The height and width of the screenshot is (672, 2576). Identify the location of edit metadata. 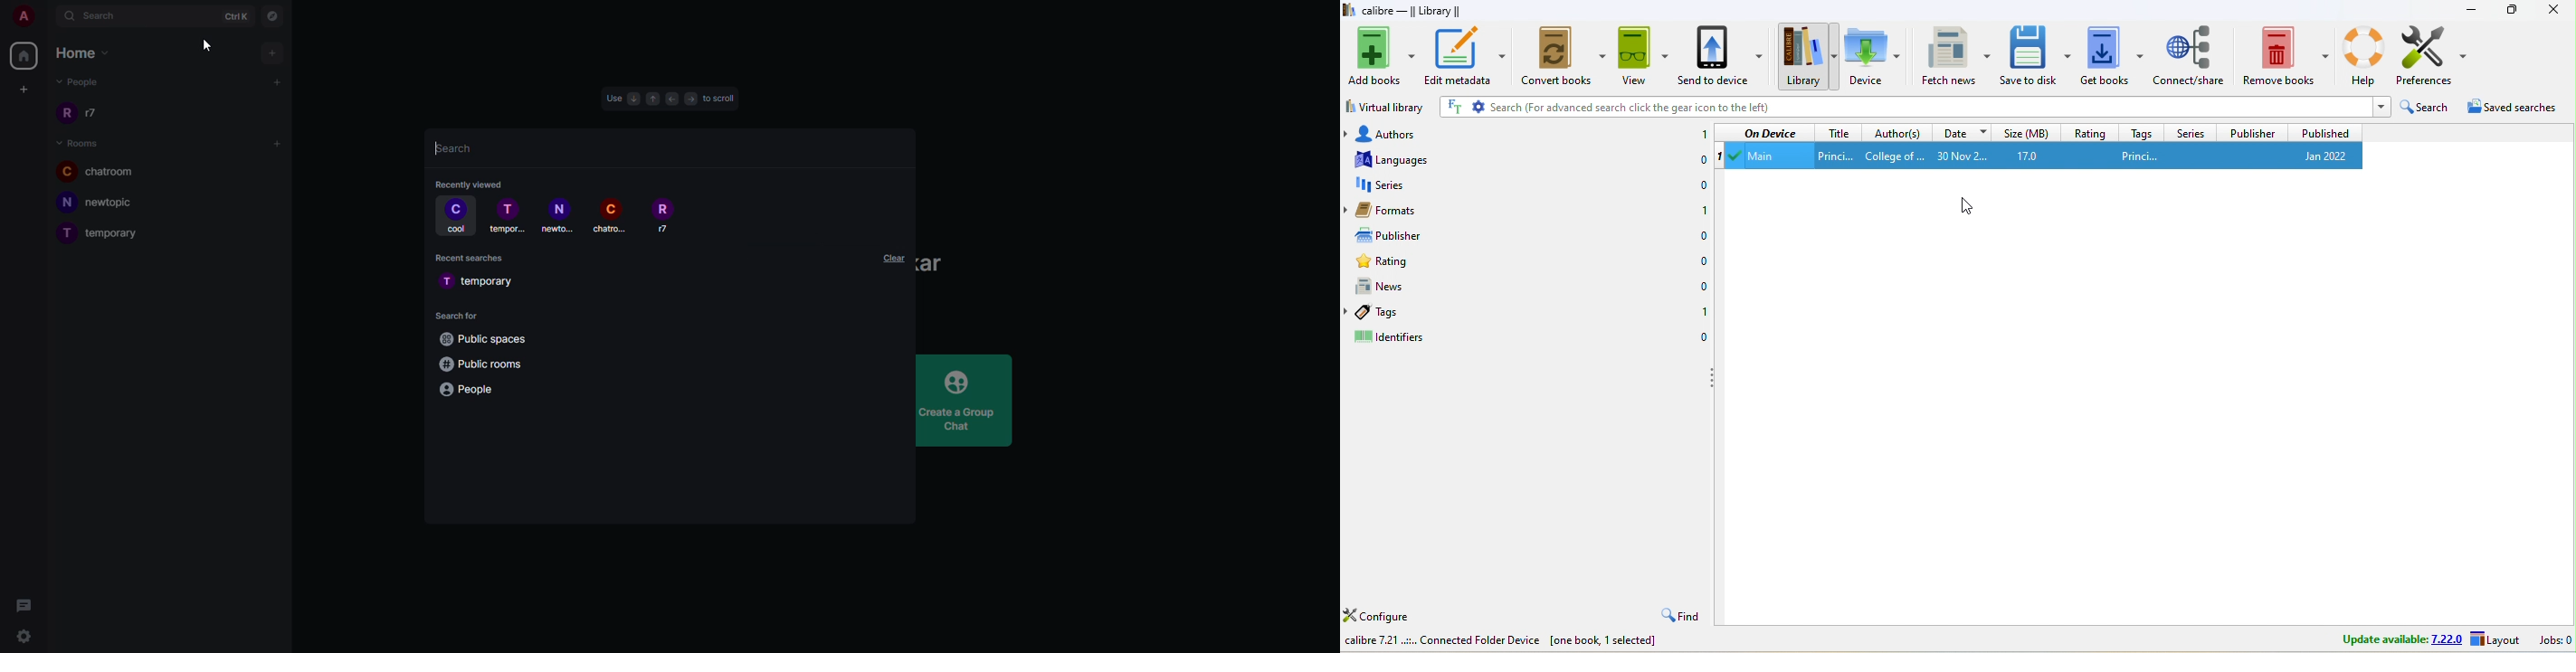
(1467, 55).